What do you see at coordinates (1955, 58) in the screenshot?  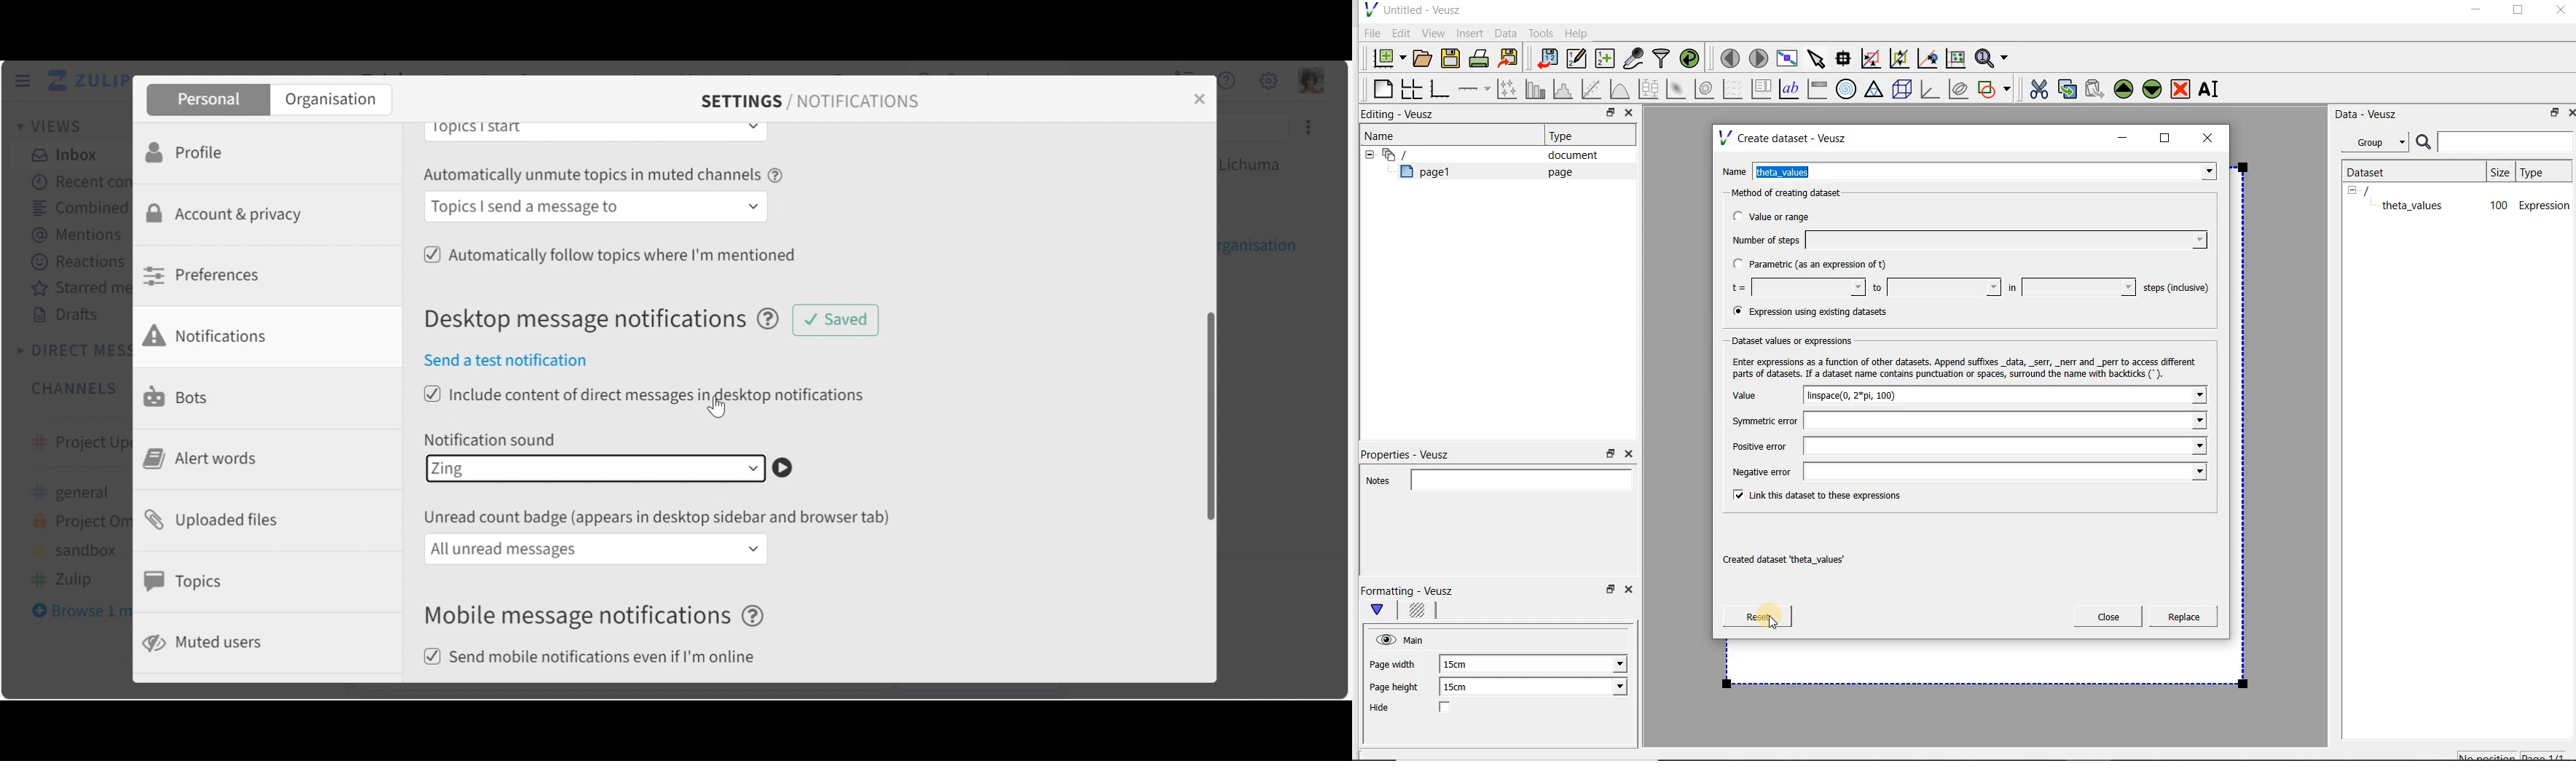 I see `click to reset graph axes` at bounding box center [1955, 58].